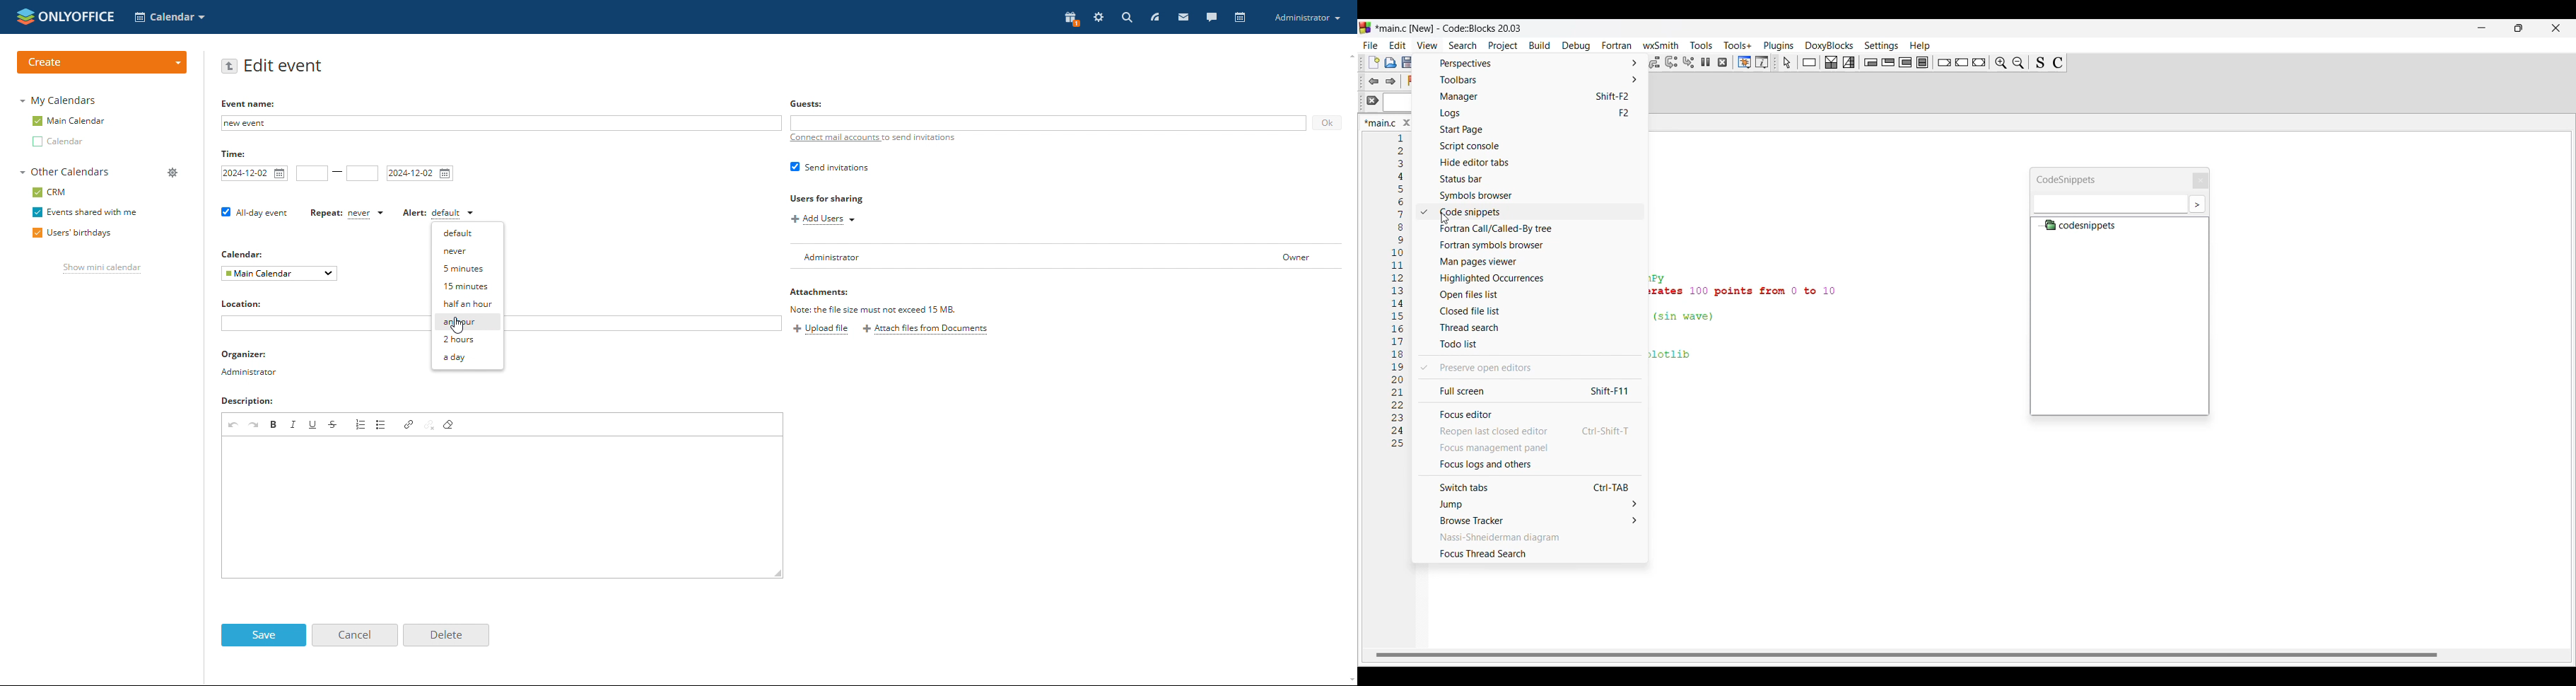 This screenshot has height=700, width=2576. Describe the element at coordinates (1701, 46) in the screenshot. I see `Tools menu` at that location.